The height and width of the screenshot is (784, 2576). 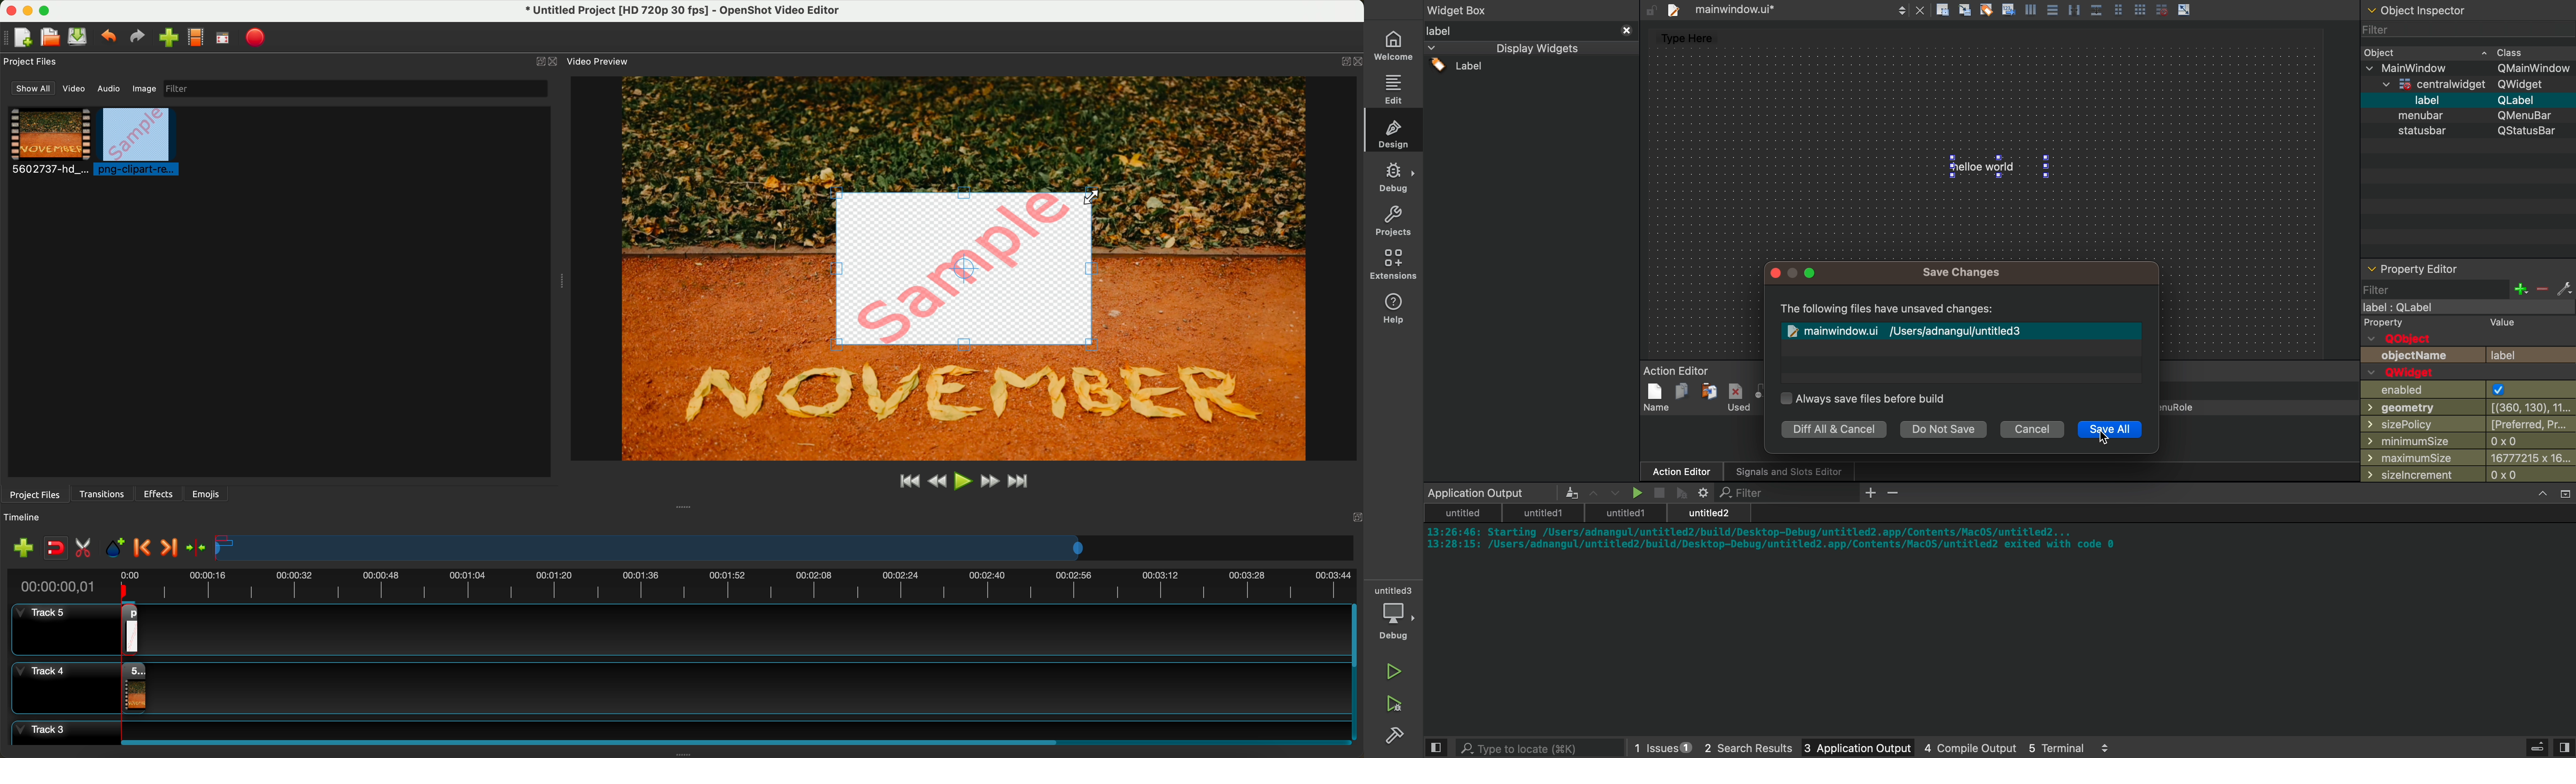 What do you see at coordinates (559, 282) in the screenshot?
I see `Window Expanding` at bounding box center [559, 282].